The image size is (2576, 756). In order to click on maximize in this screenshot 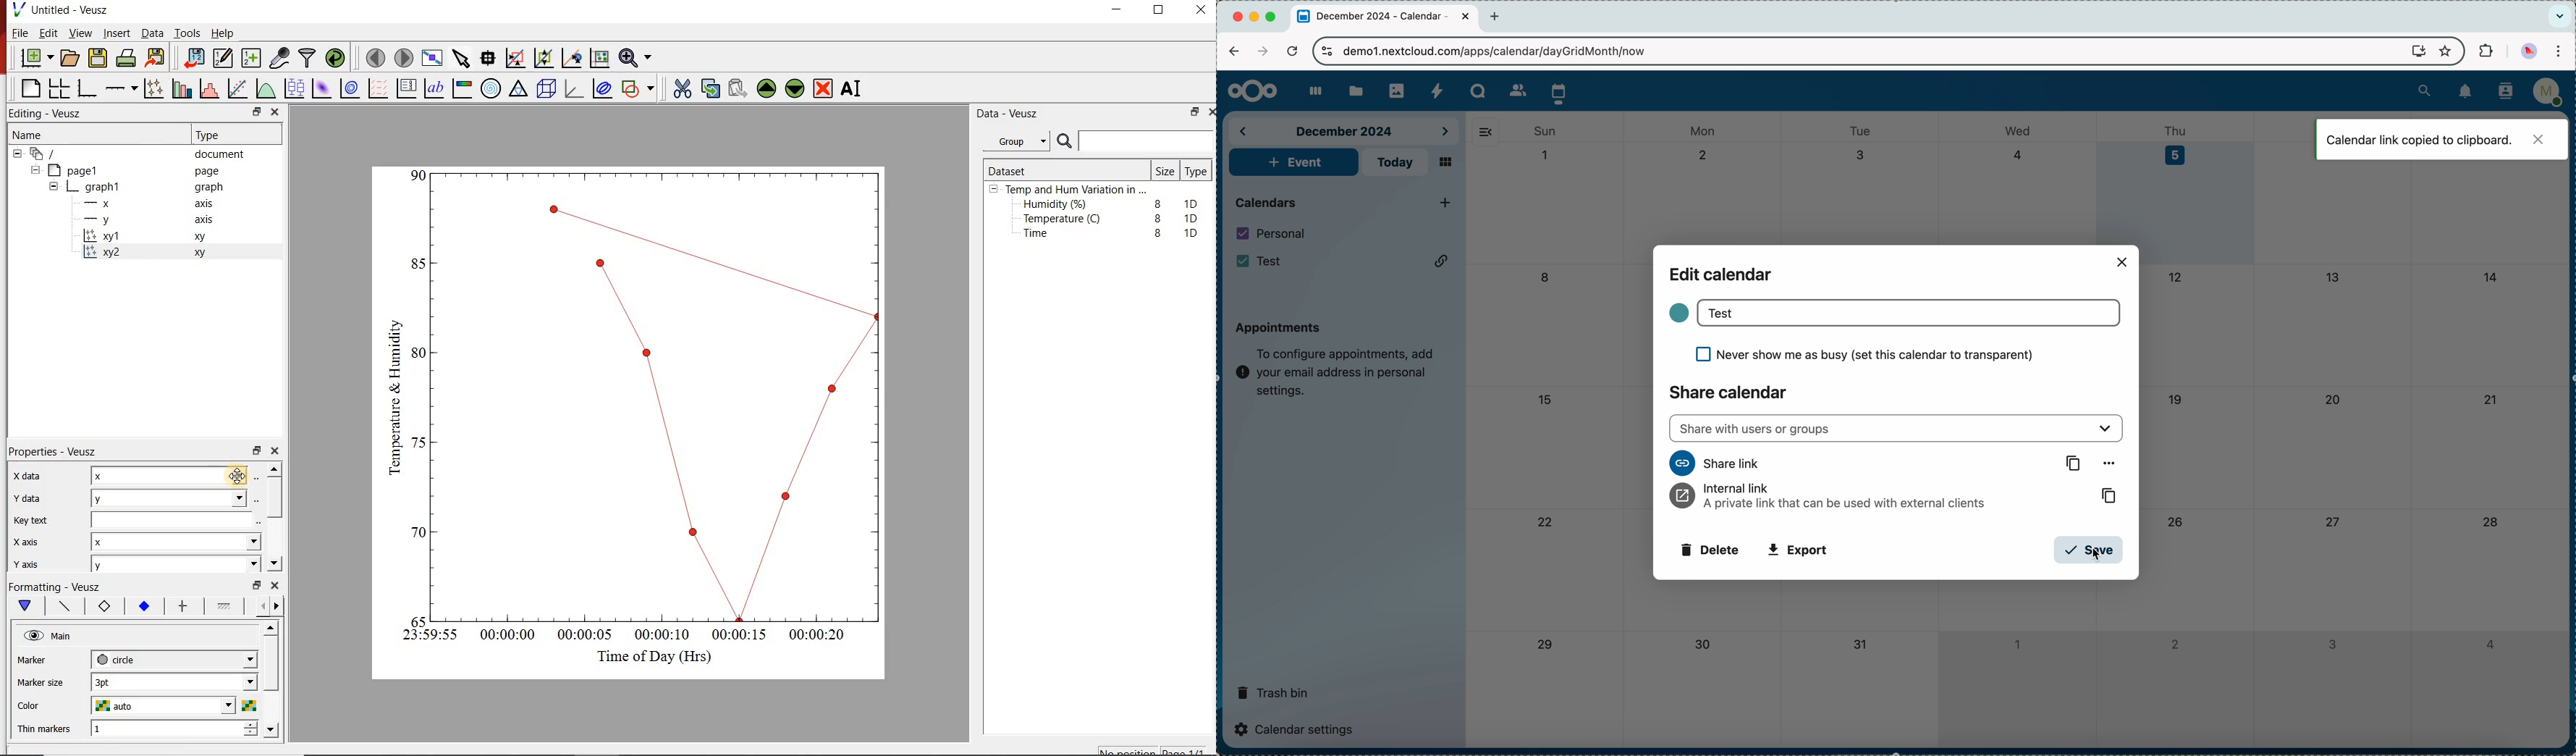, I will do `click(1273, 17)`.